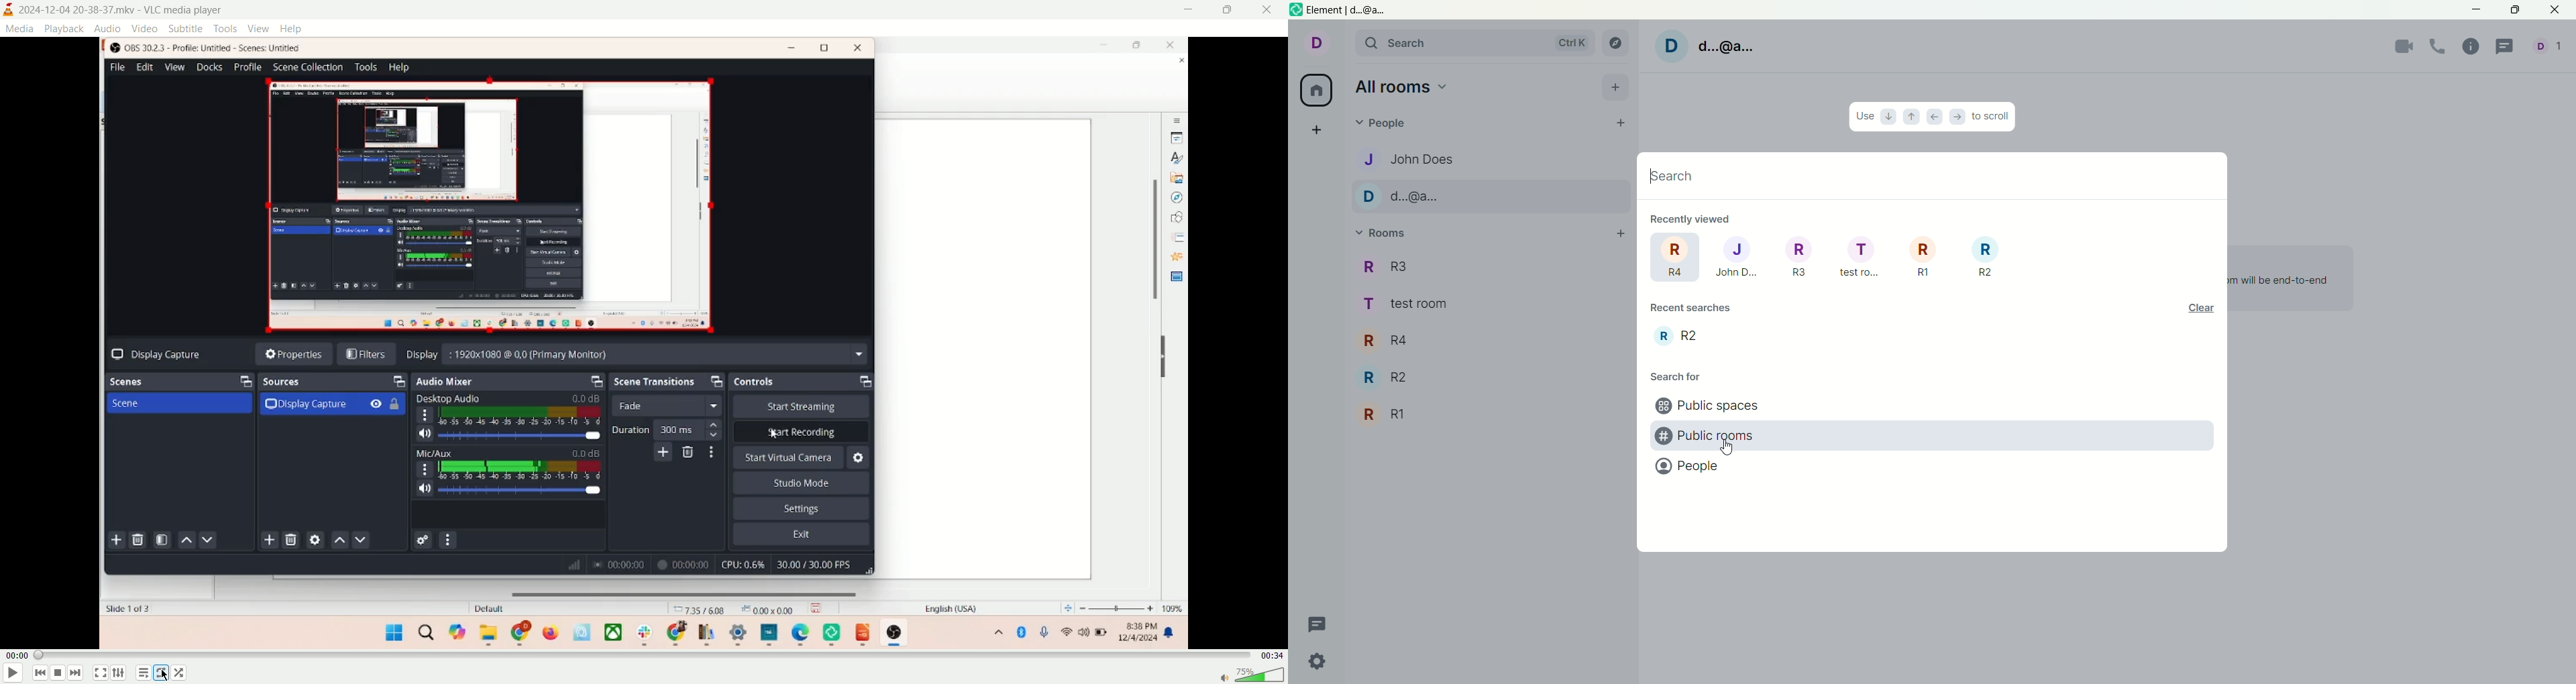  What do you see at coordinates (1829, 257) in the screenshot?
I see `rooms recently viewed` at bounding box center [1829, 257].